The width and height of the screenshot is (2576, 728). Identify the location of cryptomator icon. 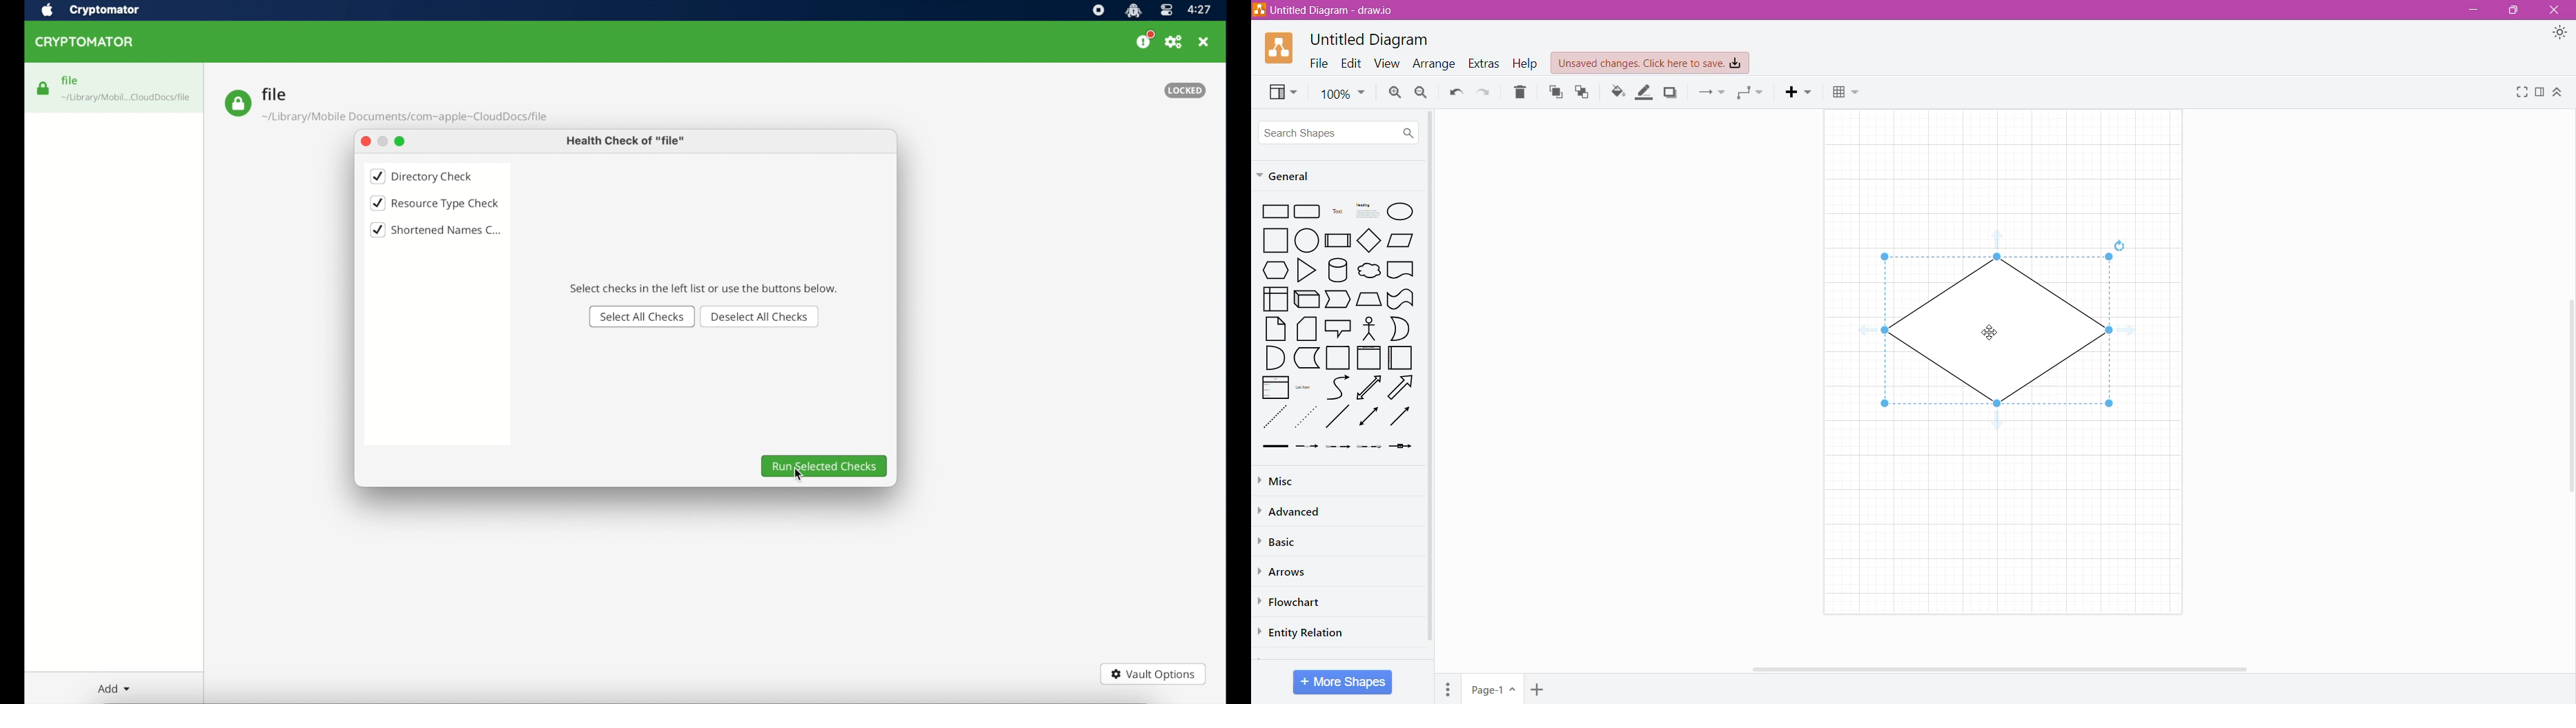
(1133, 10).